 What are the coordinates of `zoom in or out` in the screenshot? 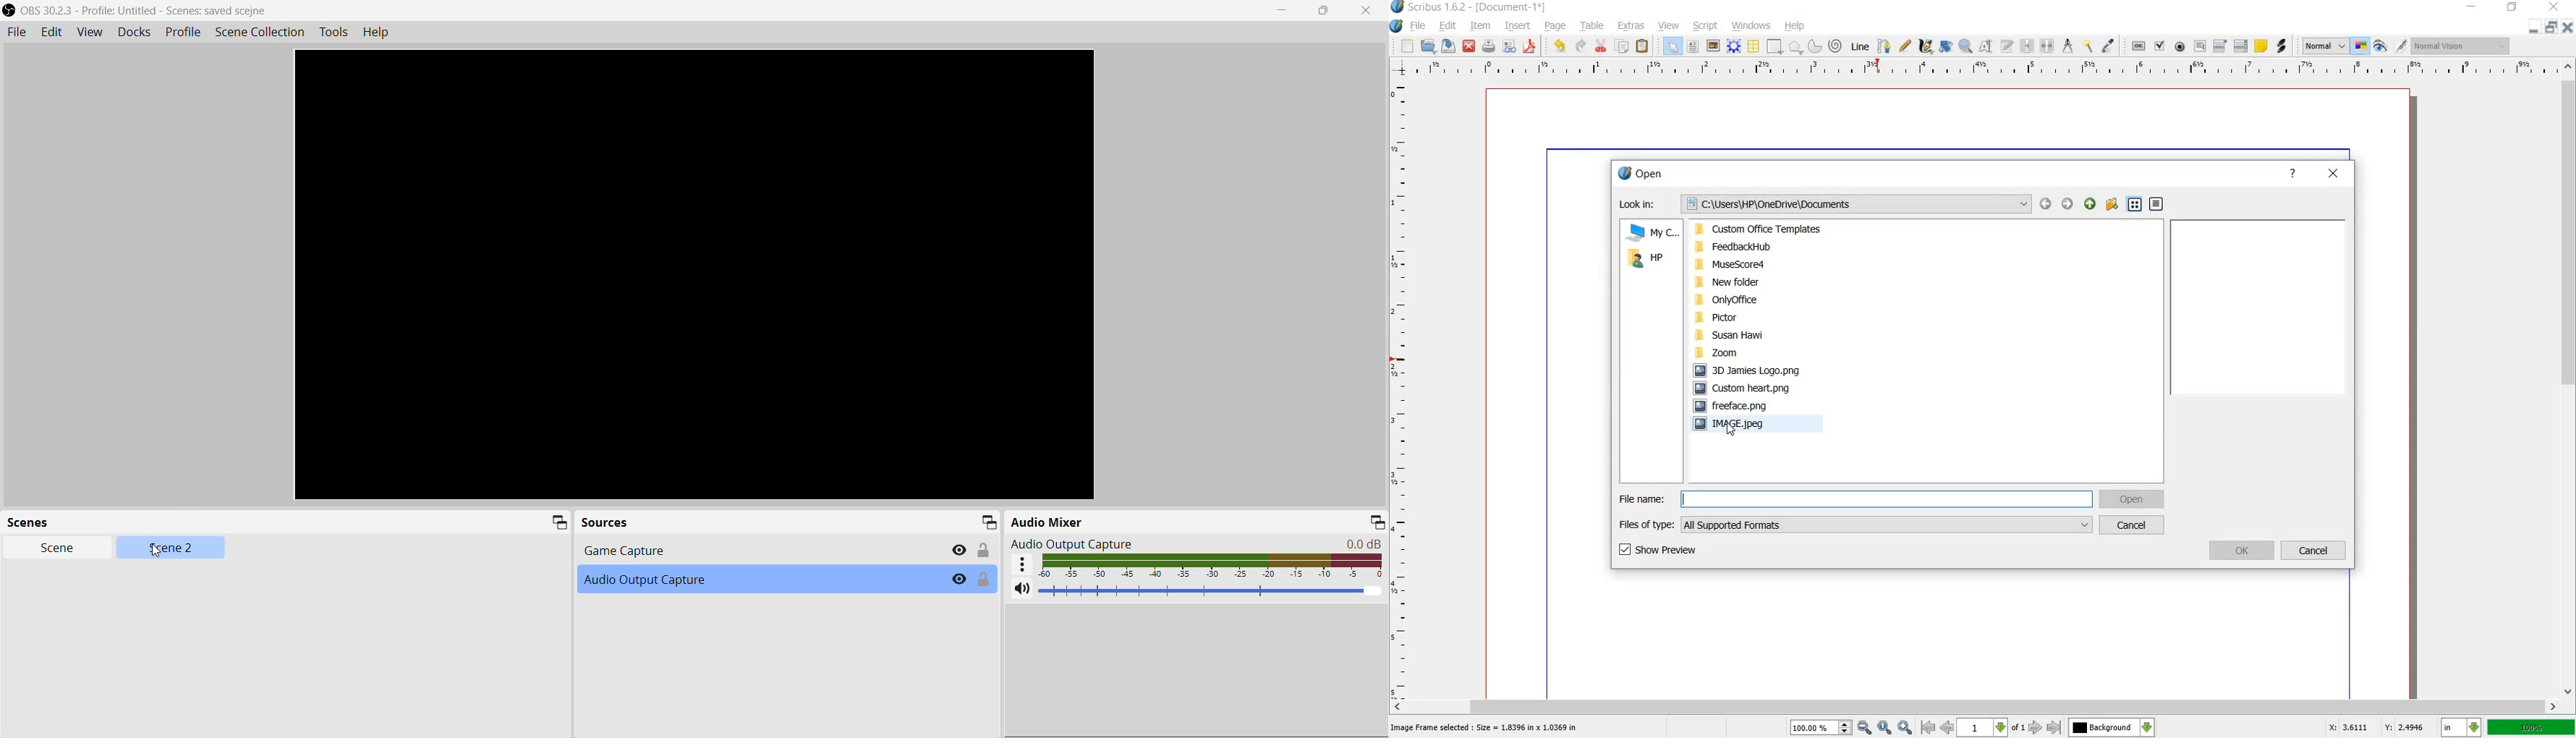 It's located at (1965, 45).